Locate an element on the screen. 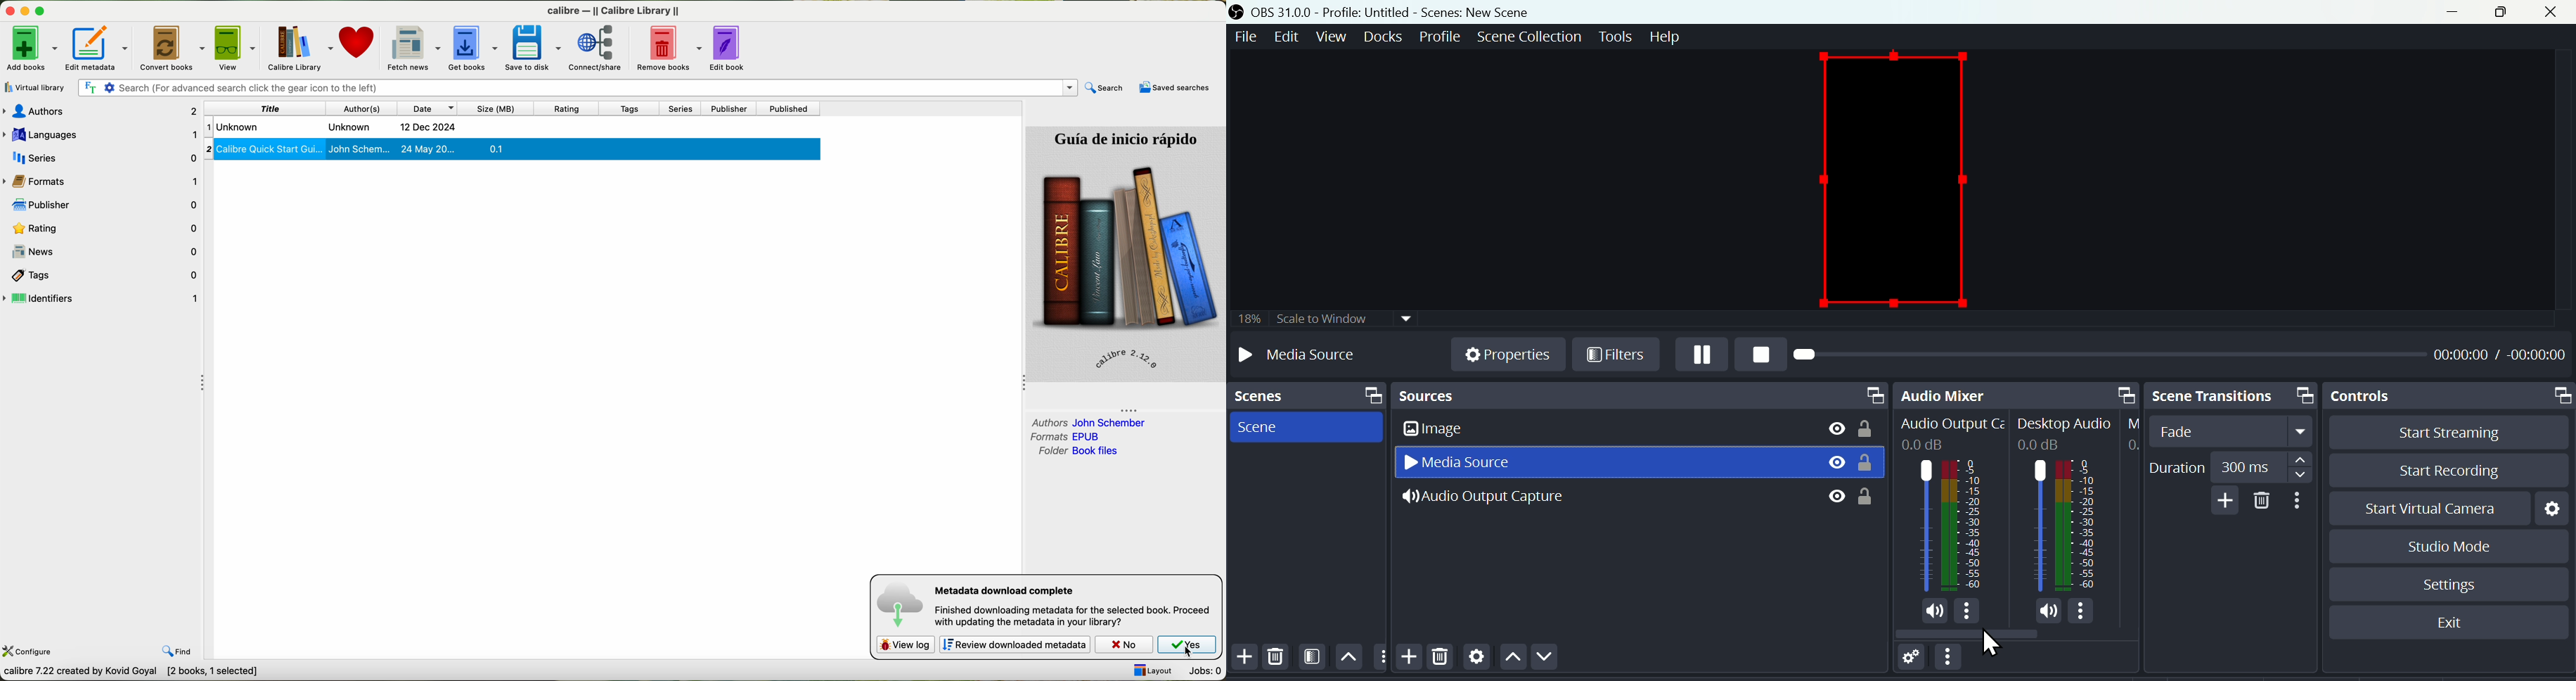  scene is located at coordinates (1267, 426).